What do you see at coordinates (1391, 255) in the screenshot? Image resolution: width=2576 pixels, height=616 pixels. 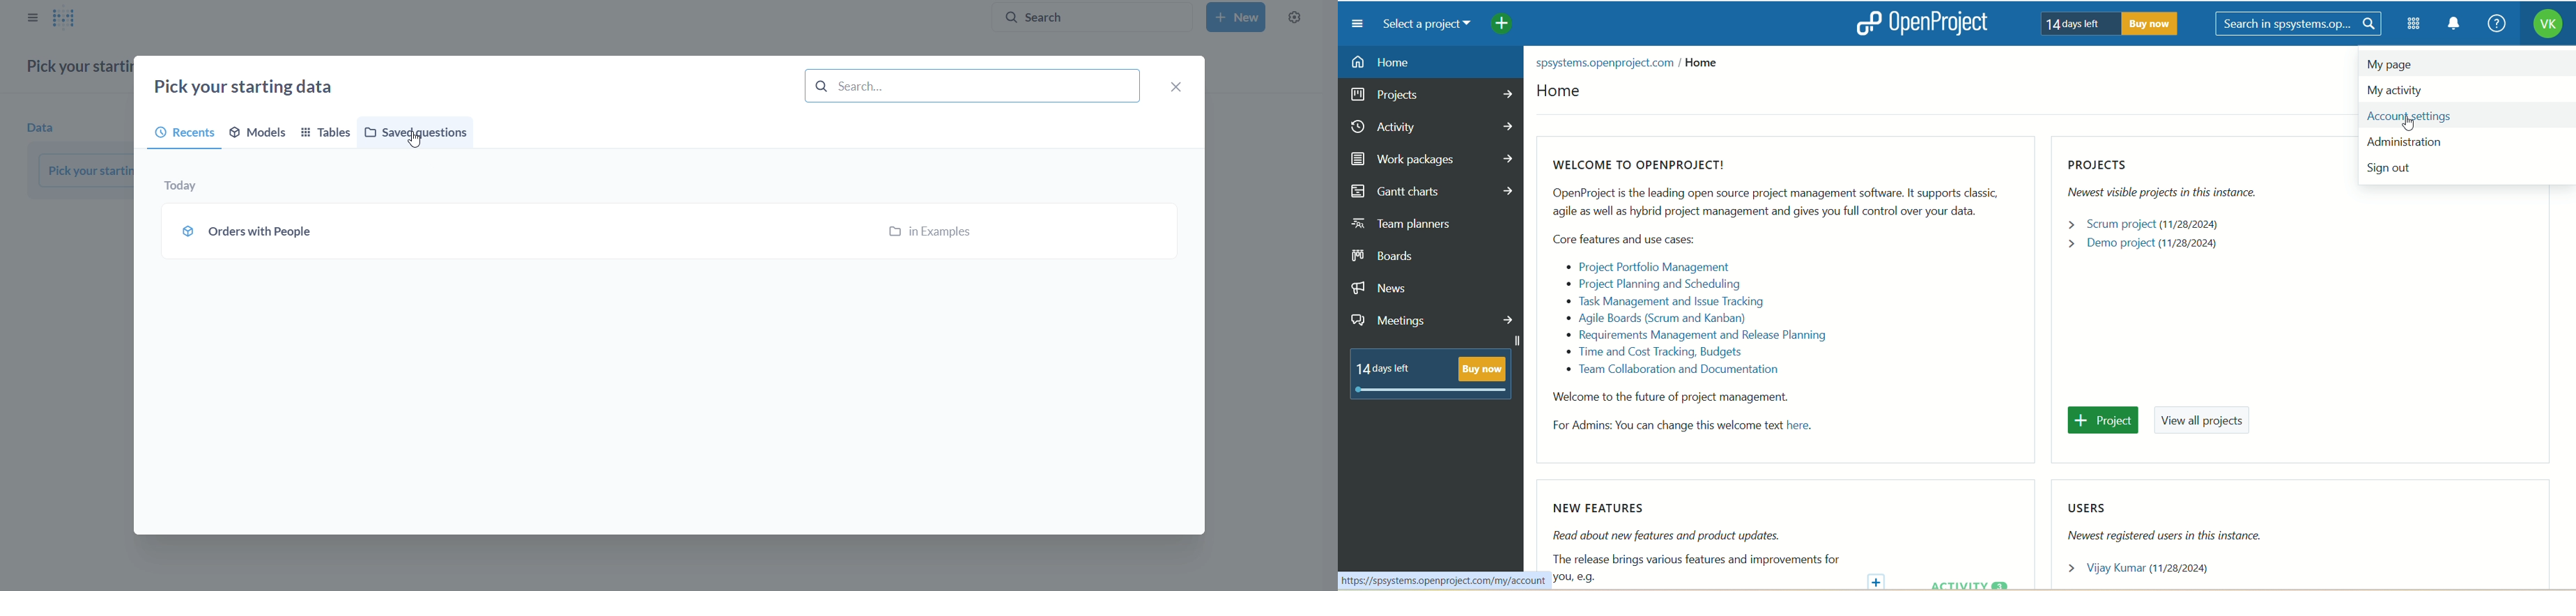 I see `boards` at bounding box center [1391, 255].